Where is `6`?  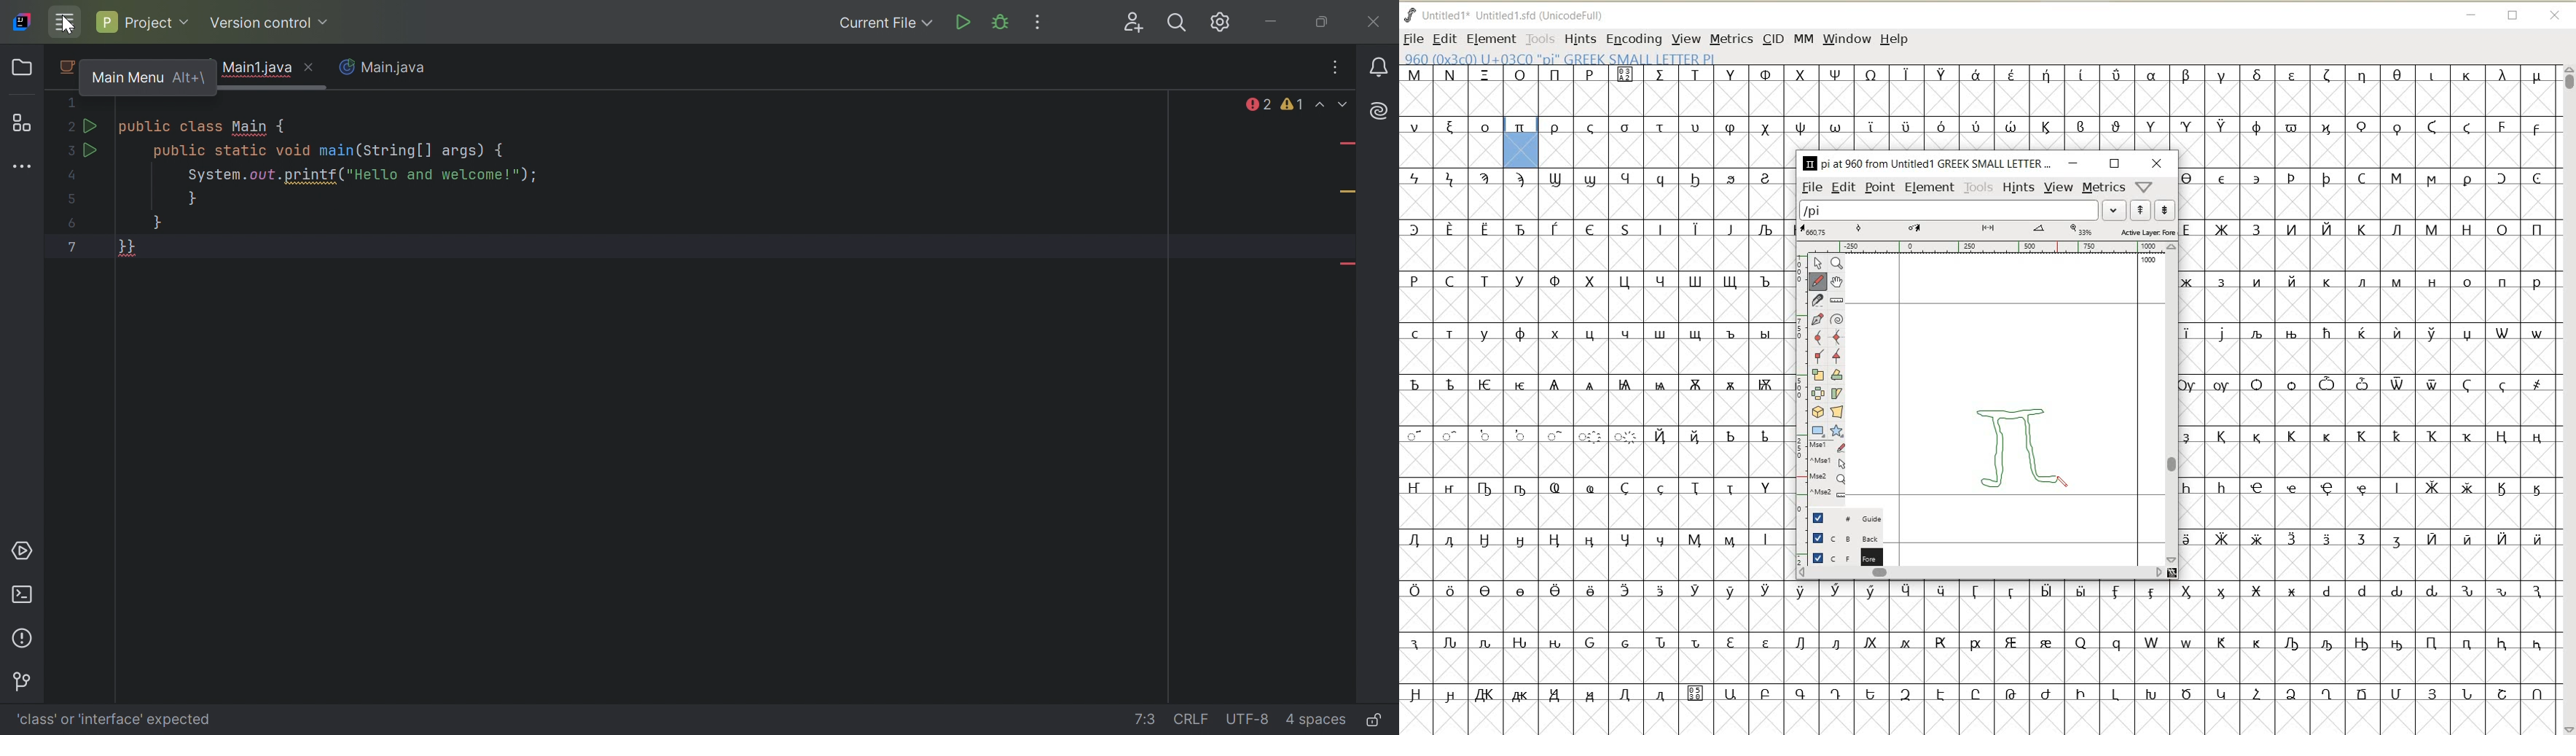 6 is located at coordinates (73, 225).